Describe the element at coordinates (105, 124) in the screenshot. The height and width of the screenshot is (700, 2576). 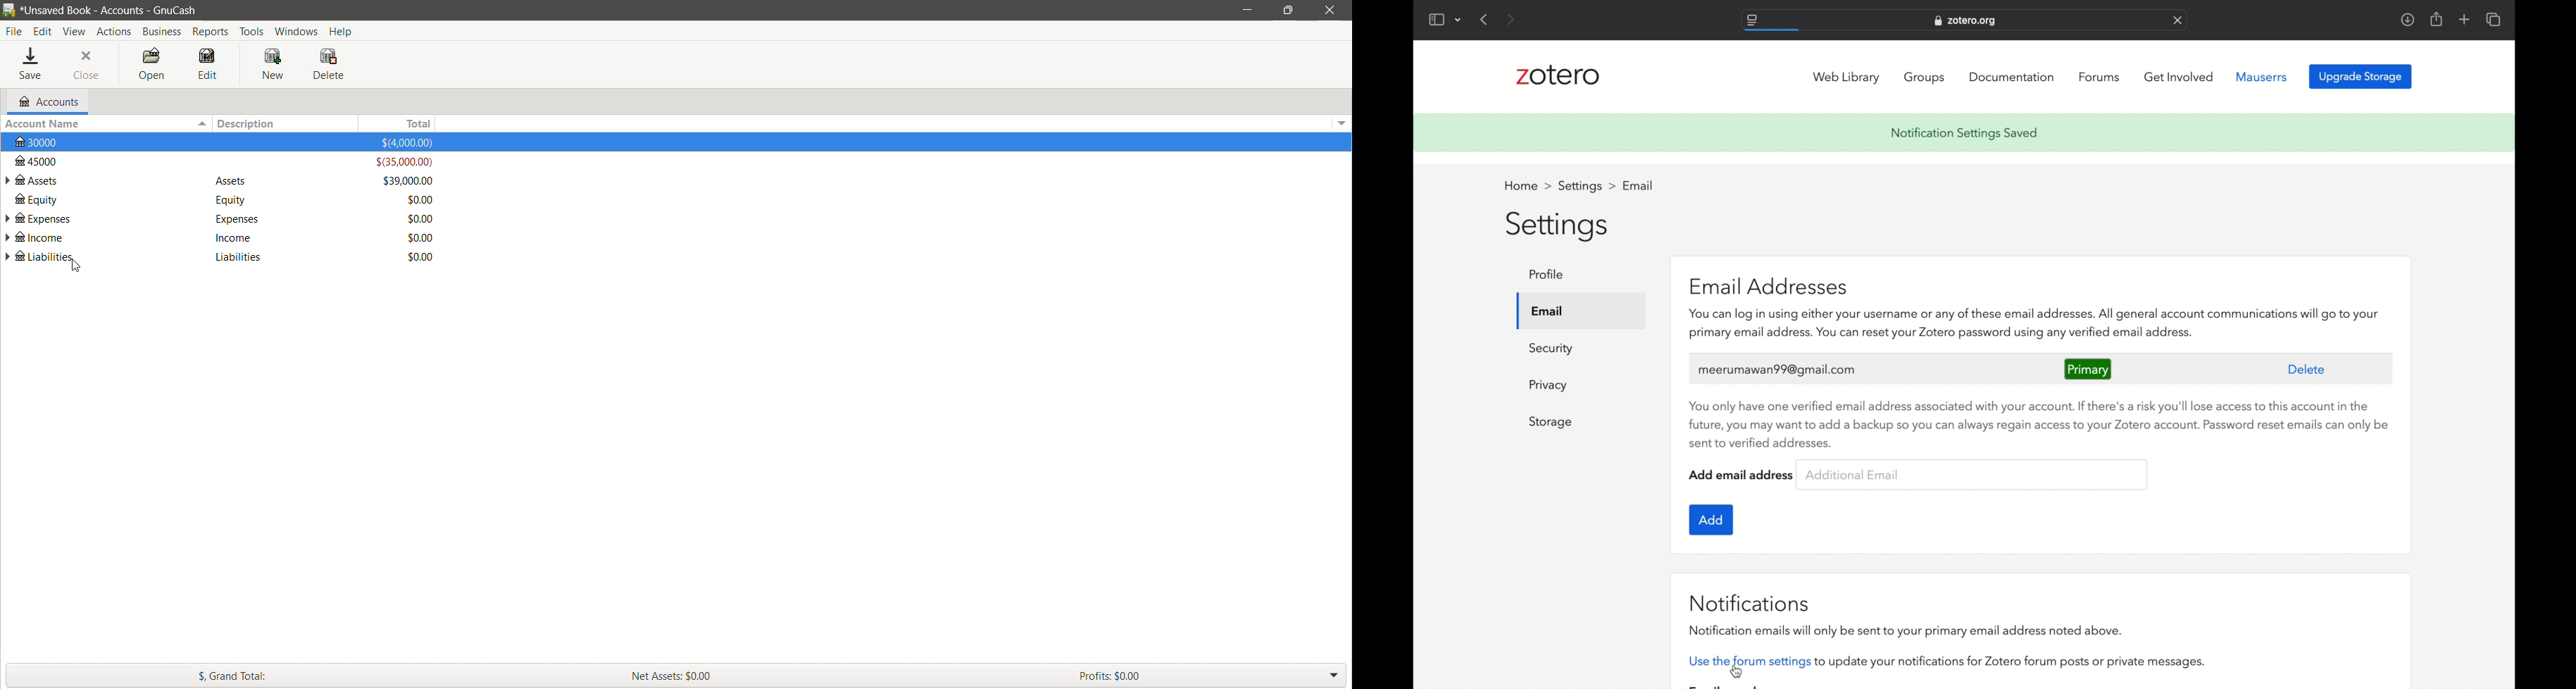
I see `Account Name` at that location.